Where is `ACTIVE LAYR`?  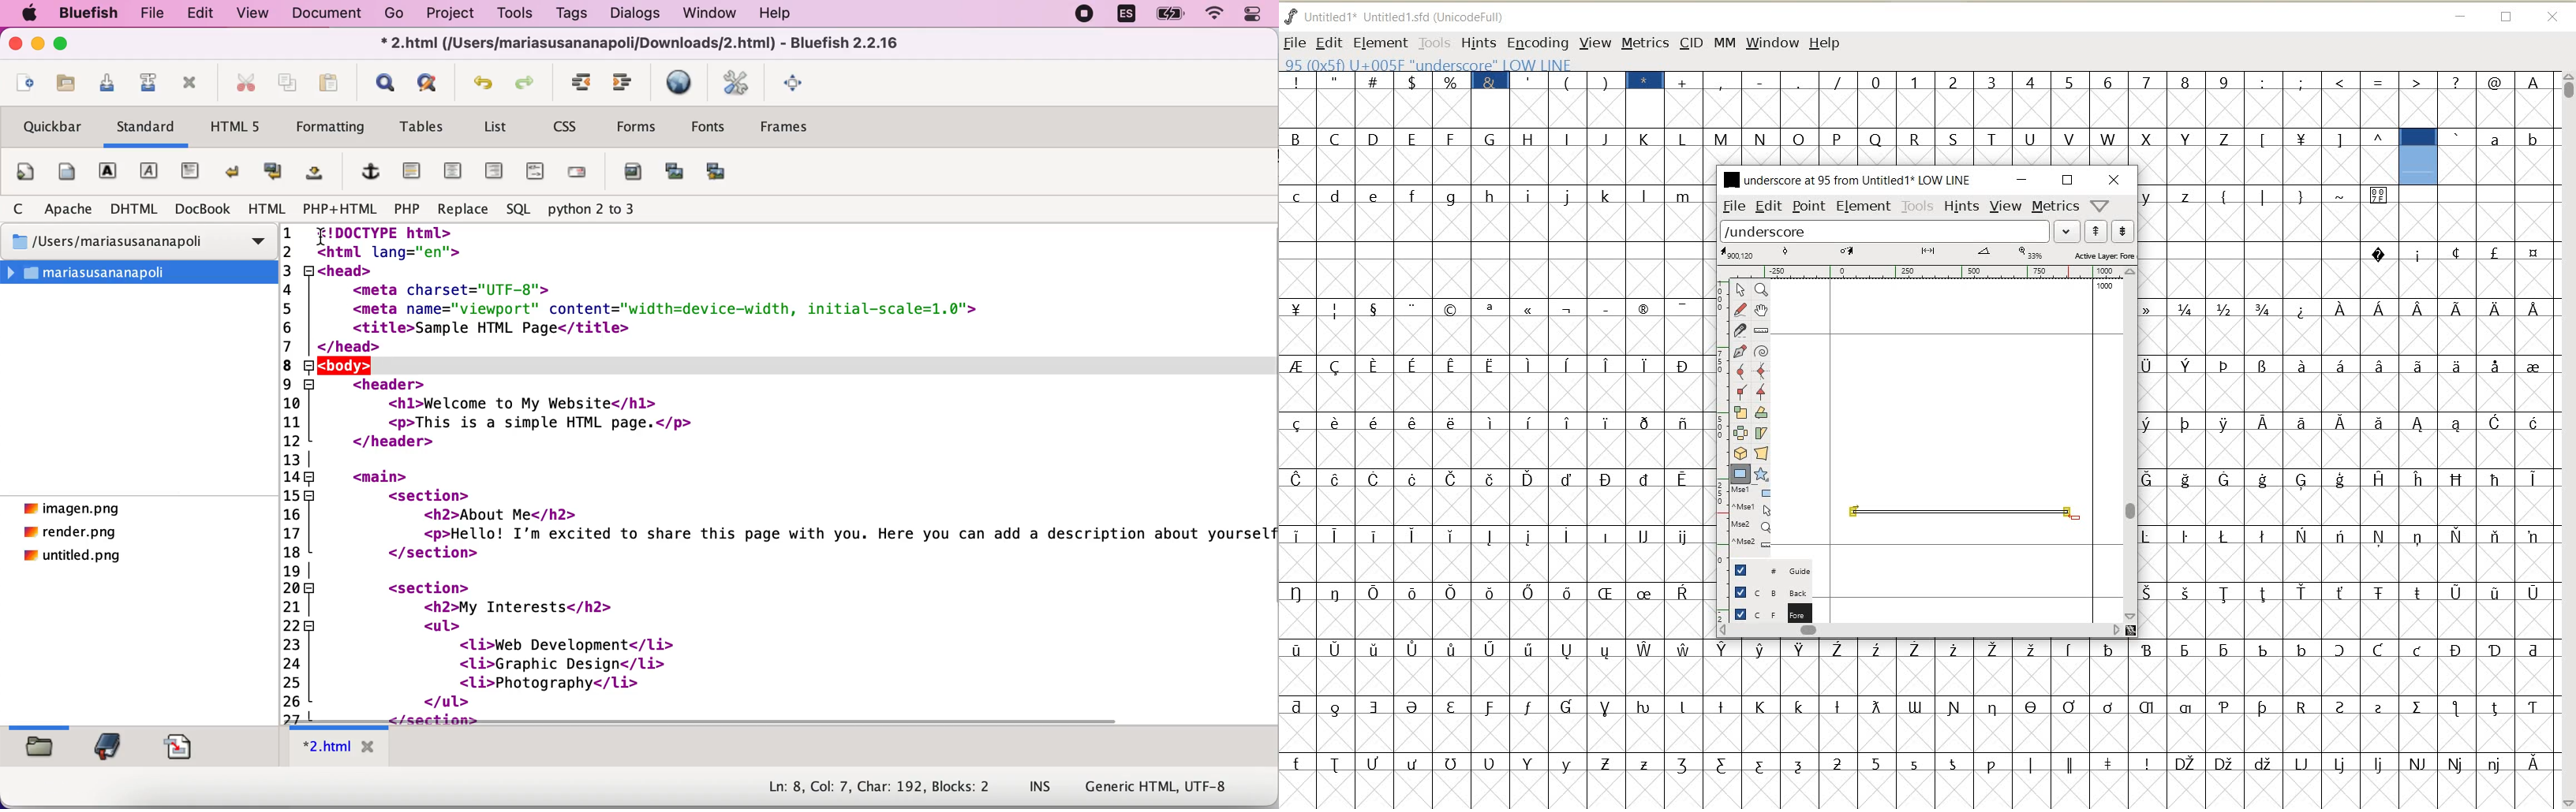
ACTIVE LAYR is located at coordinates (1927, 254).